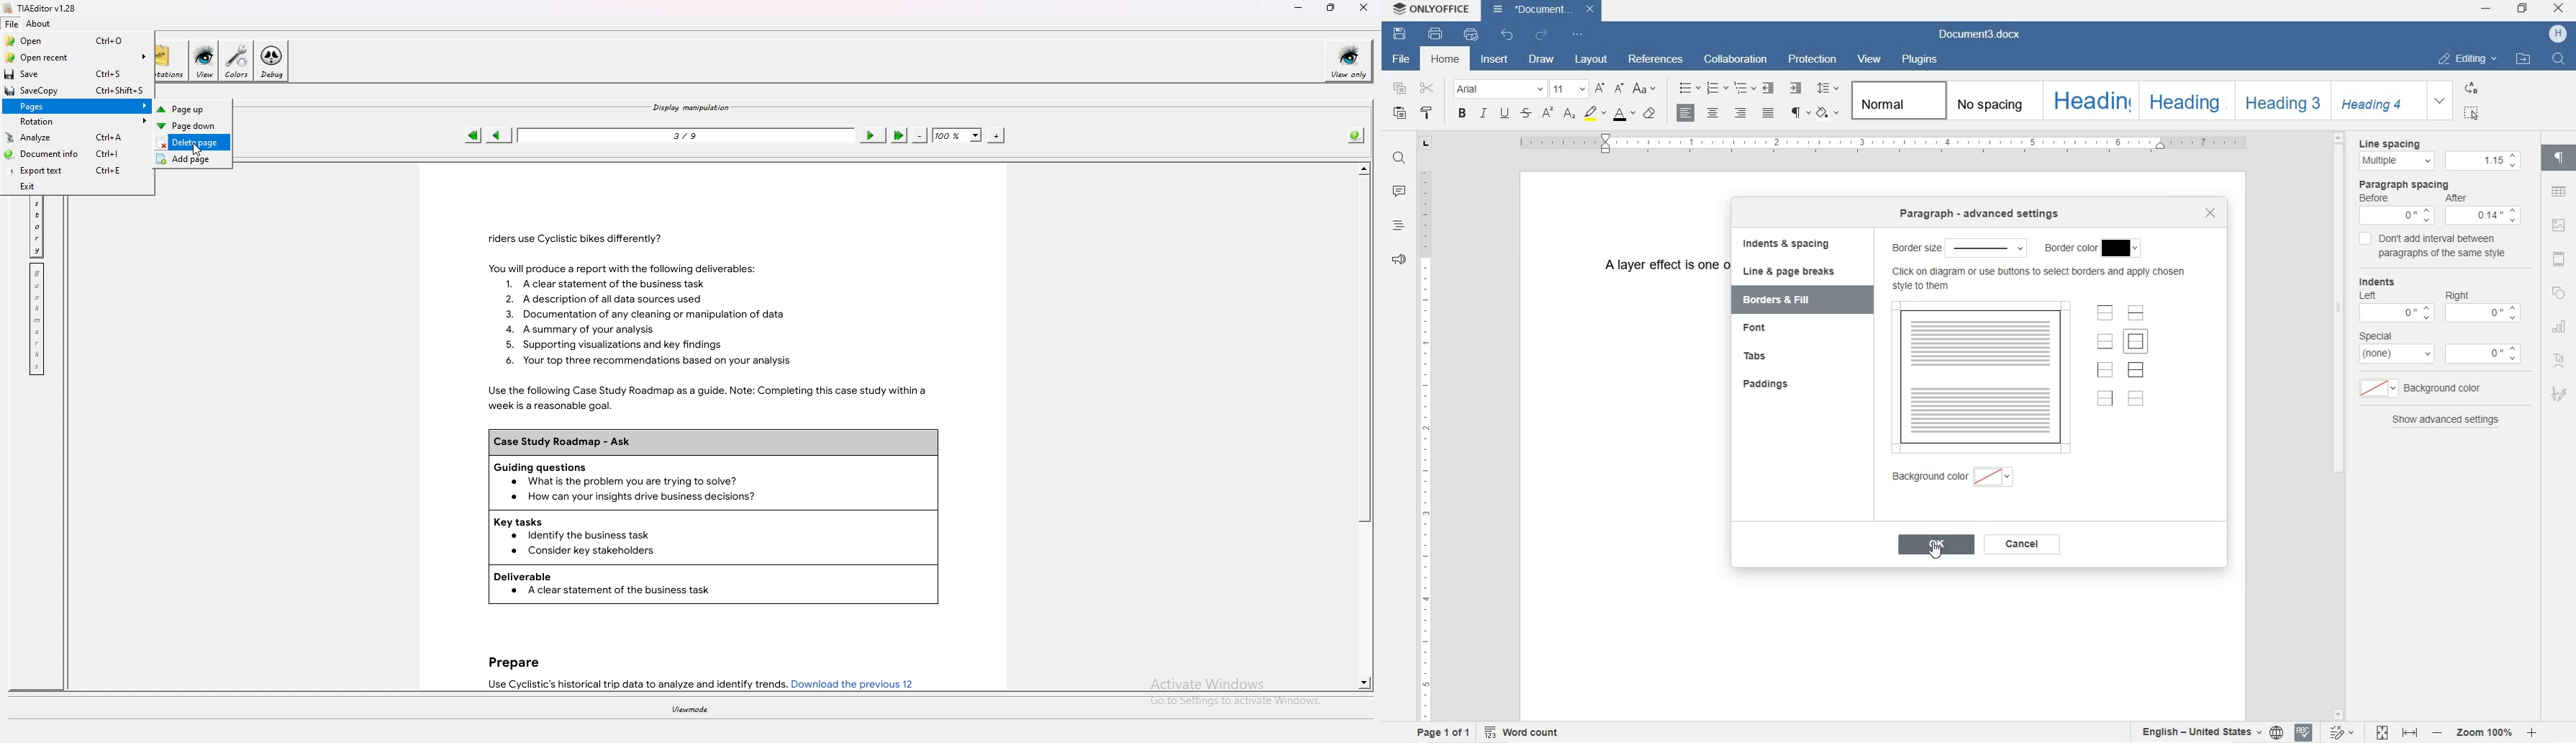 Image resolution: width=2576 pixels, height=756 pixels. Describe the element at coordinates (1505, 36) in the screenshot. I see `UNDO` at that location.